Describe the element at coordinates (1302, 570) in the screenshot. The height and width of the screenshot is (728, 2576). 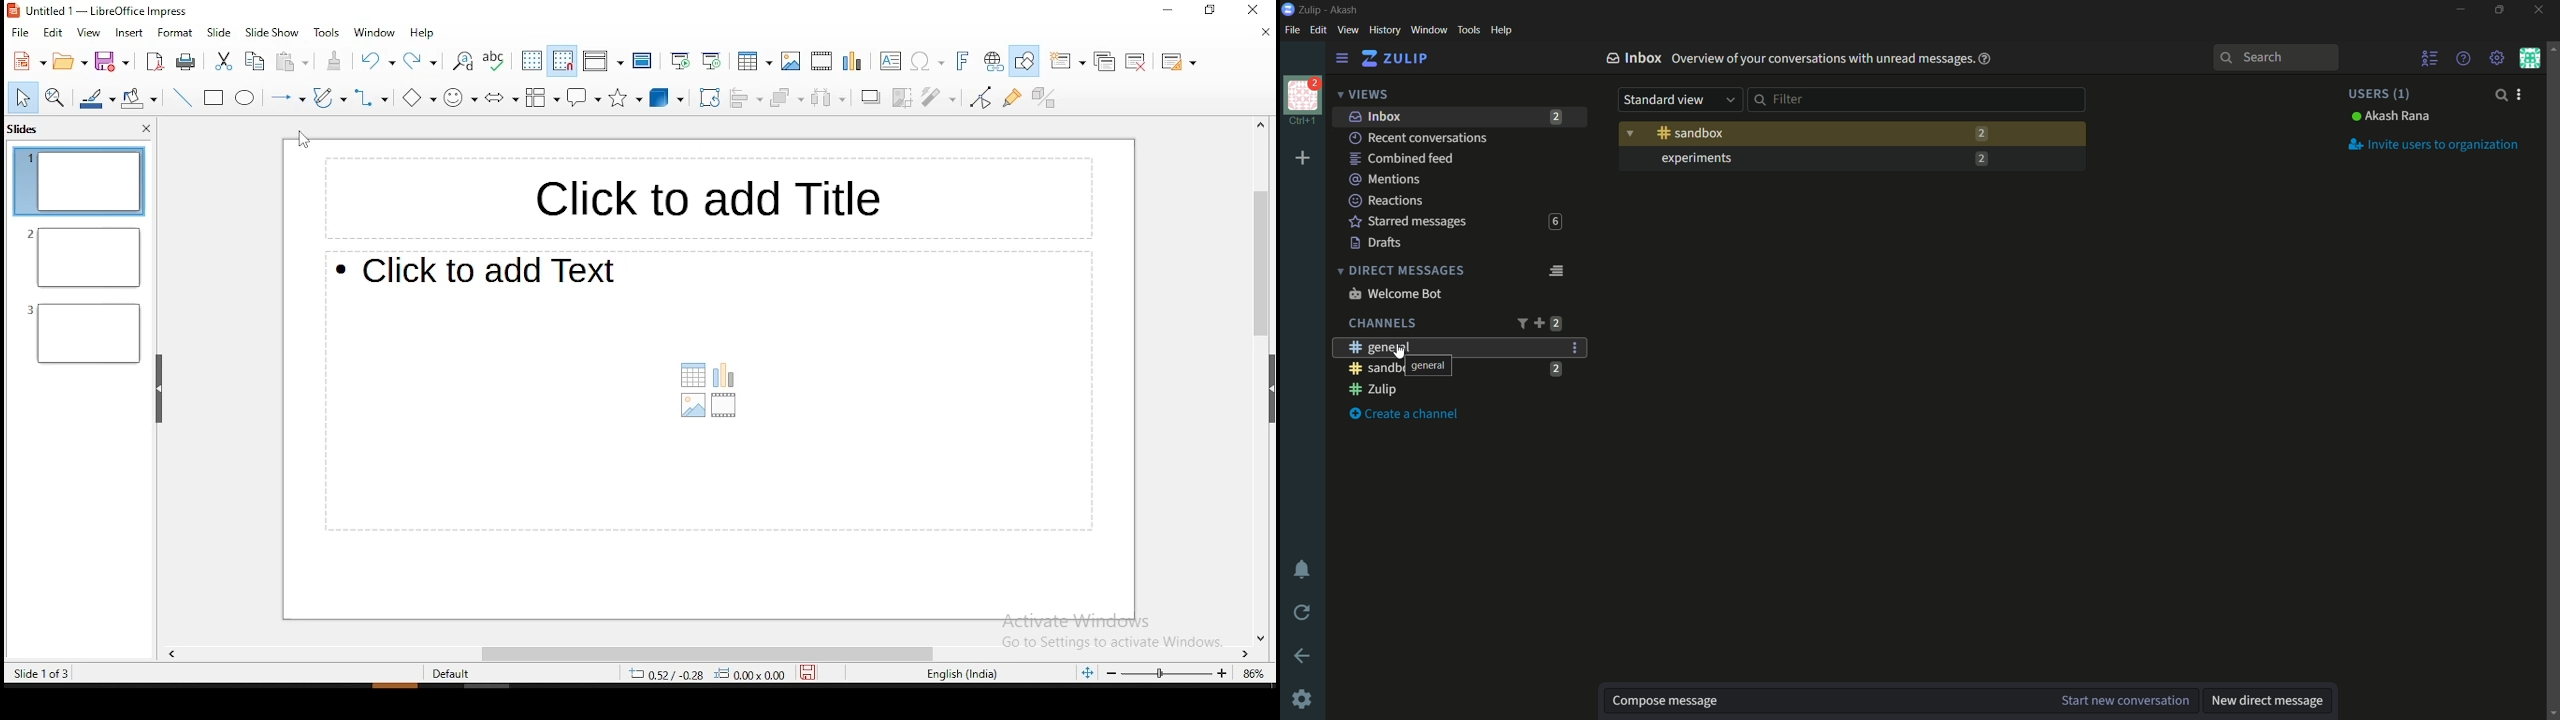
I see `enable DND` at that location.